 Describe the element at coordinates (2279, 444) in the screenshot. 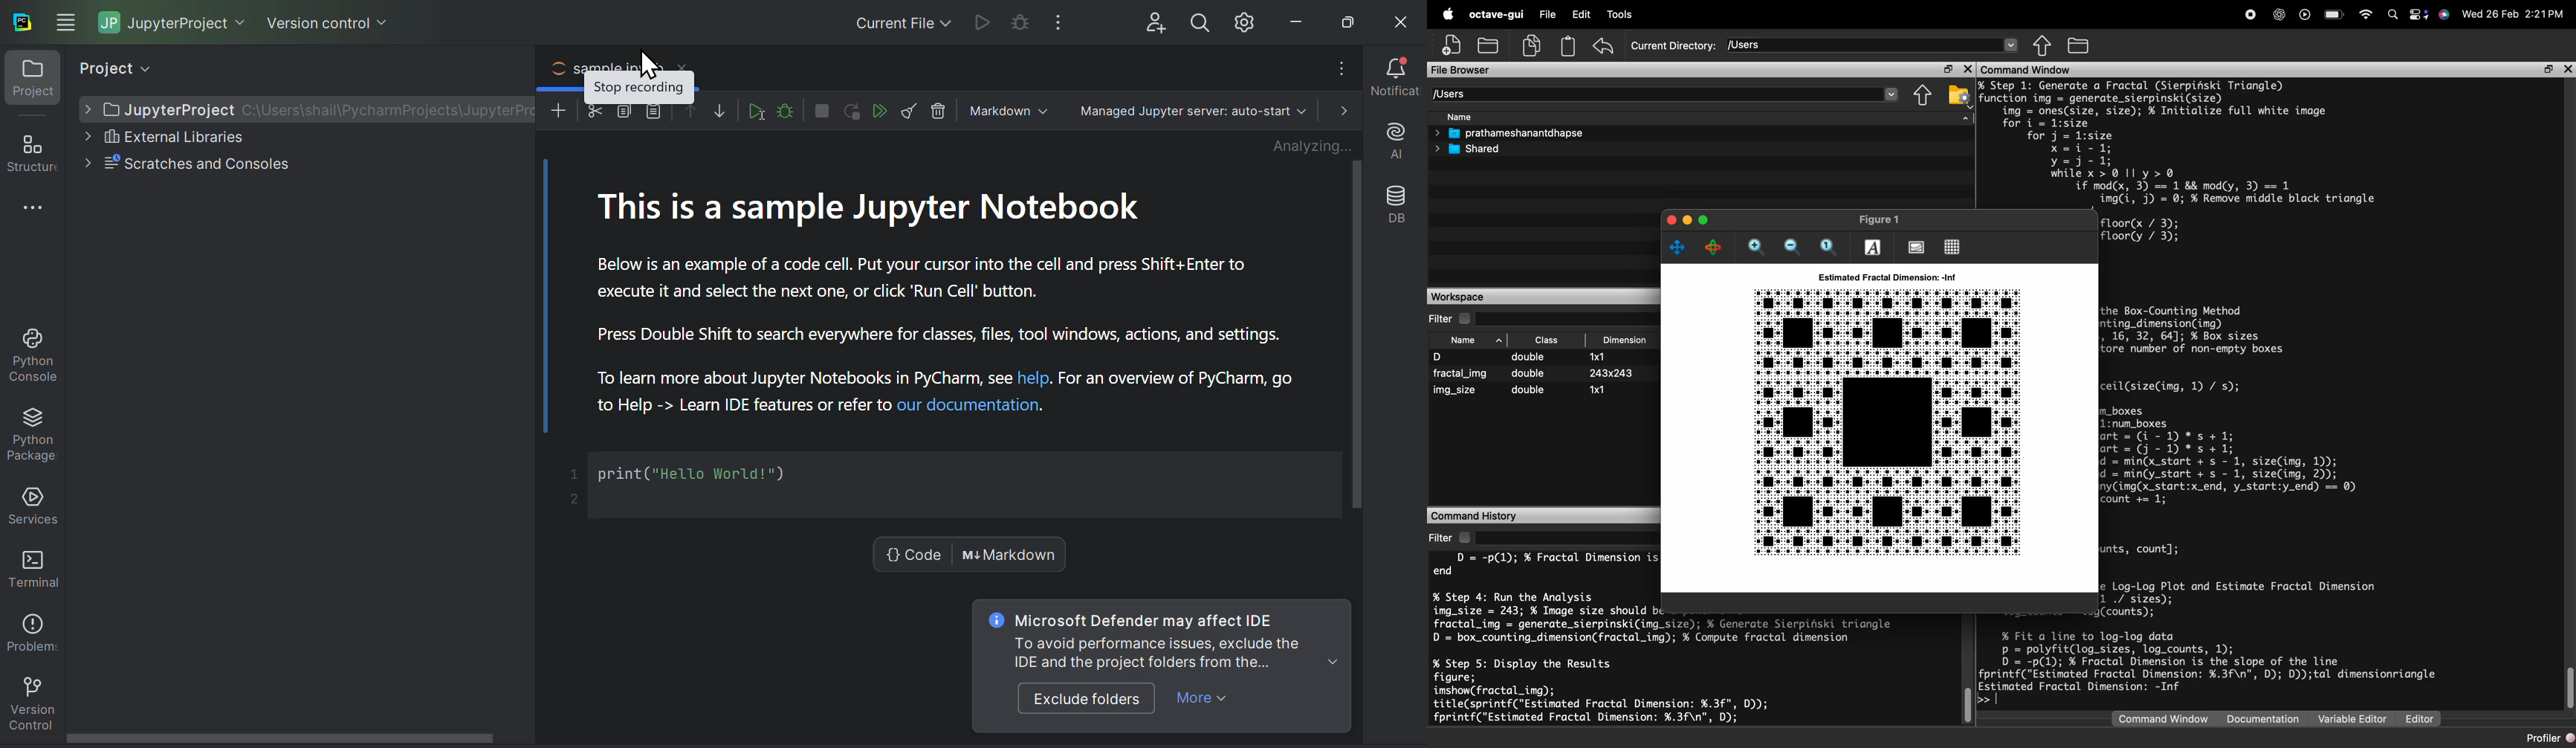

I see `code of number boxes` at that location.